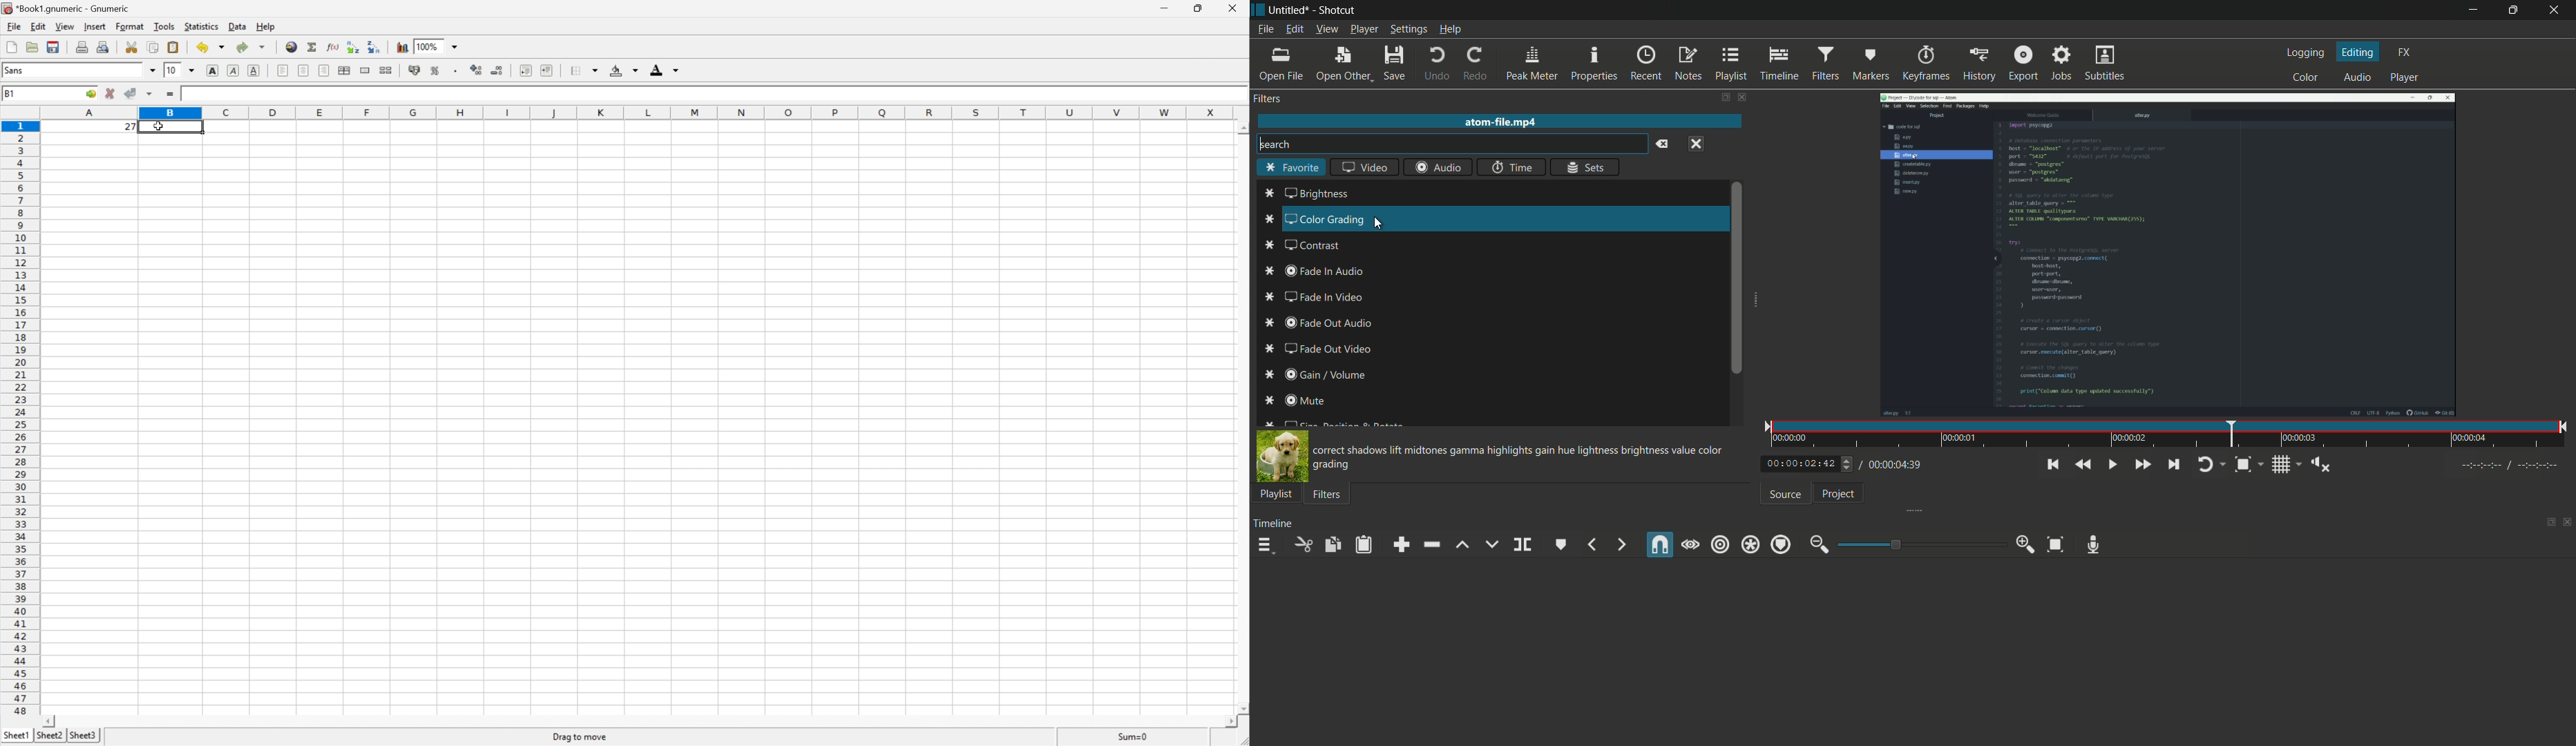  I want to click on Row Number, so click(20, 417).